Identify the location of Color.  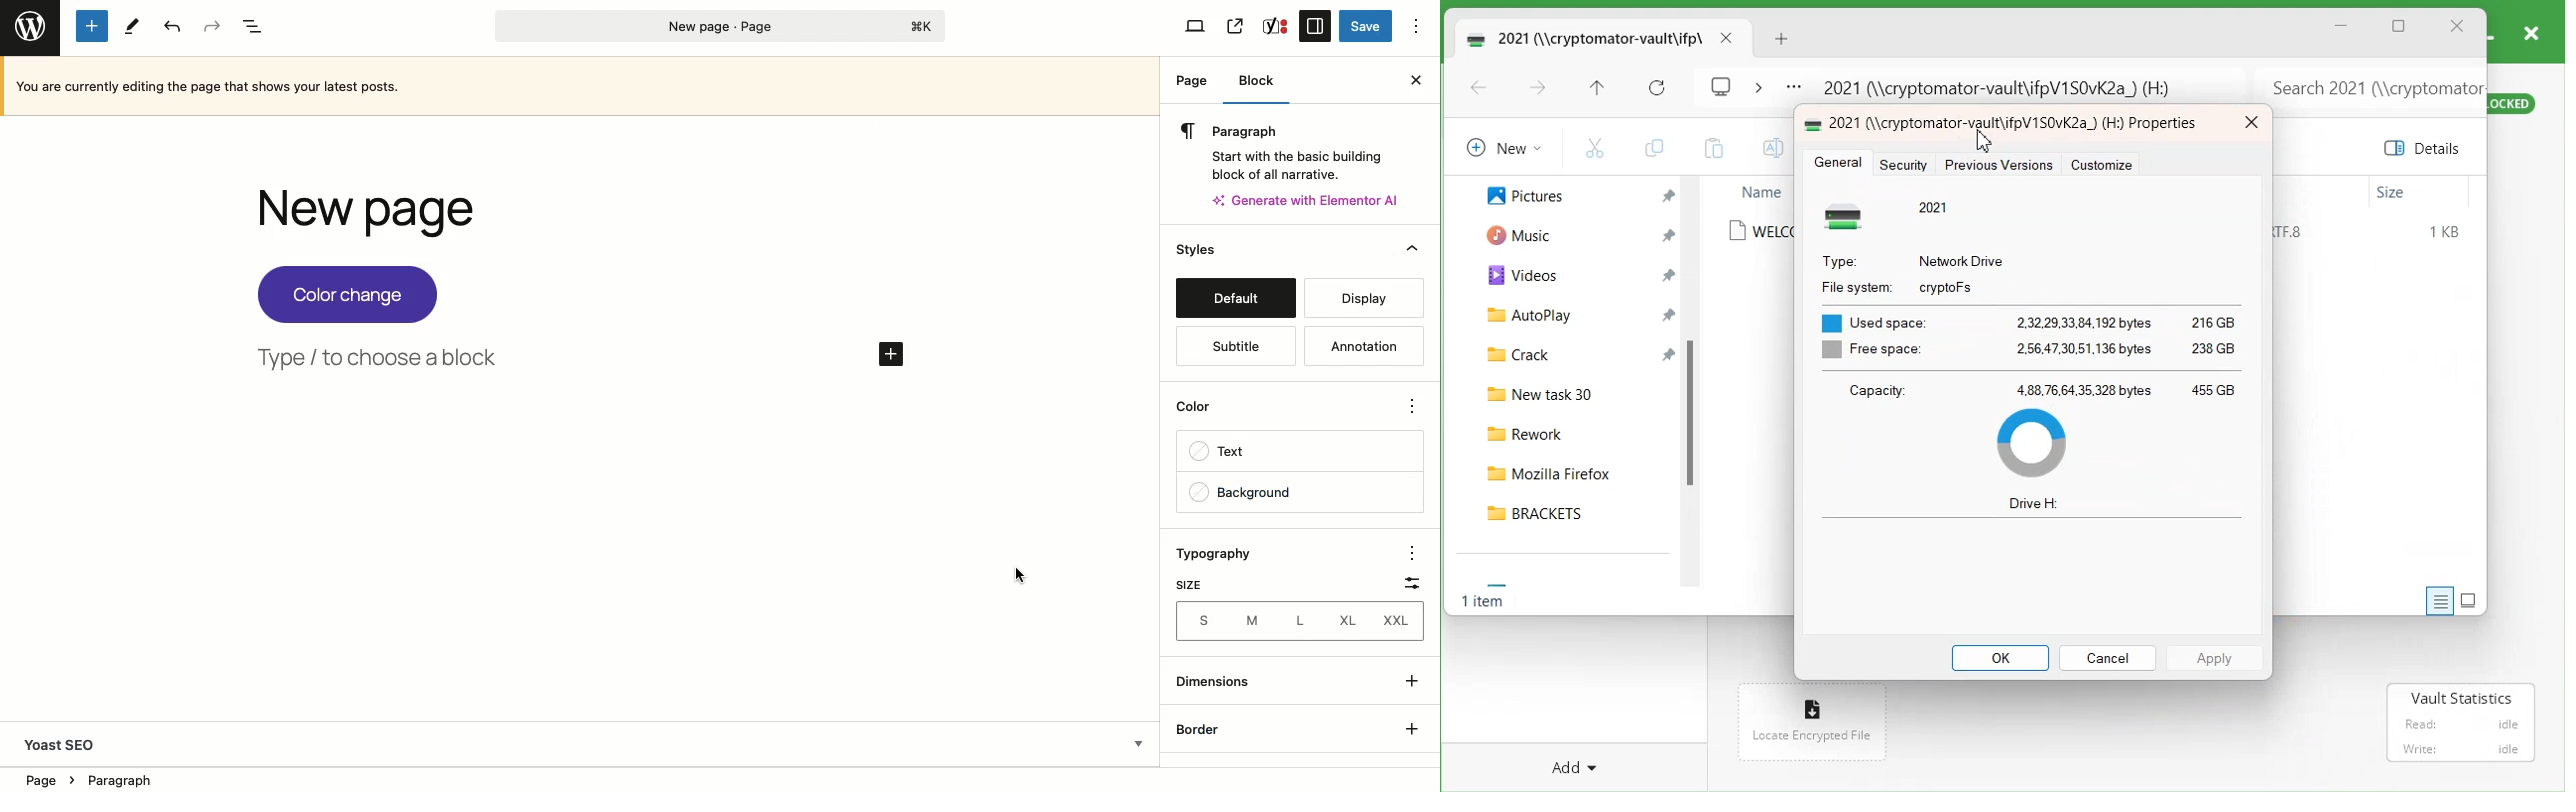
(1290, 406).